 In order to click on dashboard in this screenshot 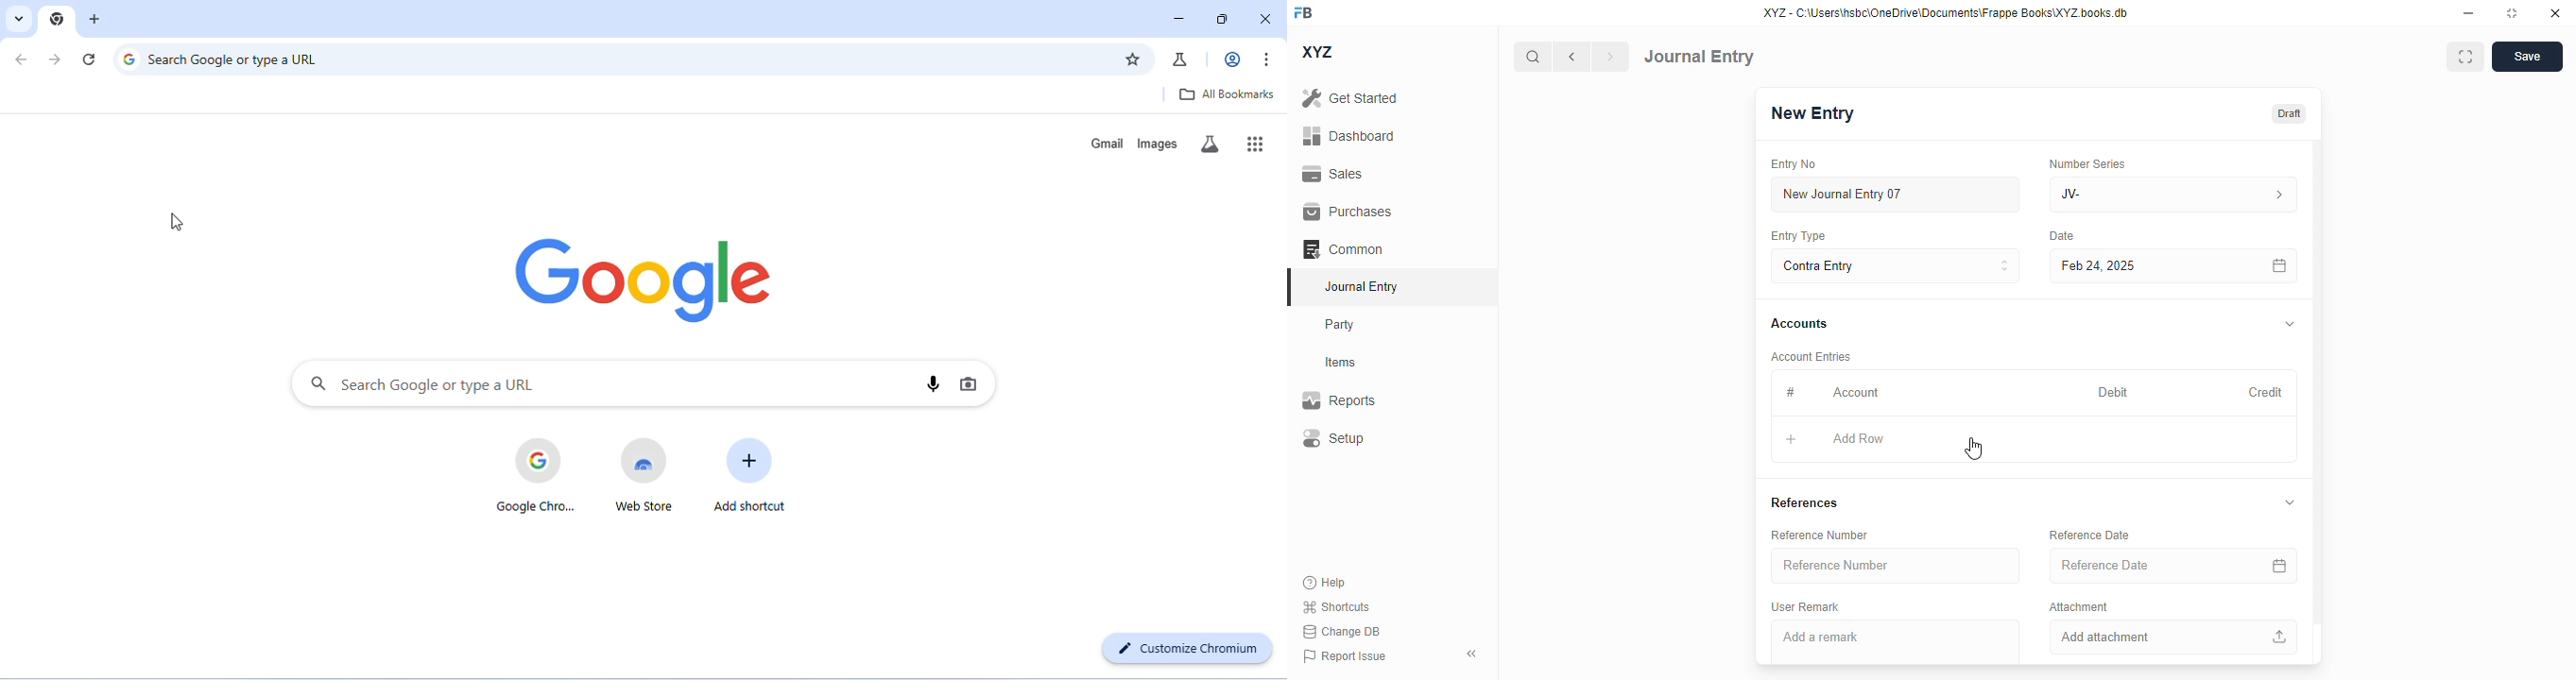, I will do `click(1348, 135)`.